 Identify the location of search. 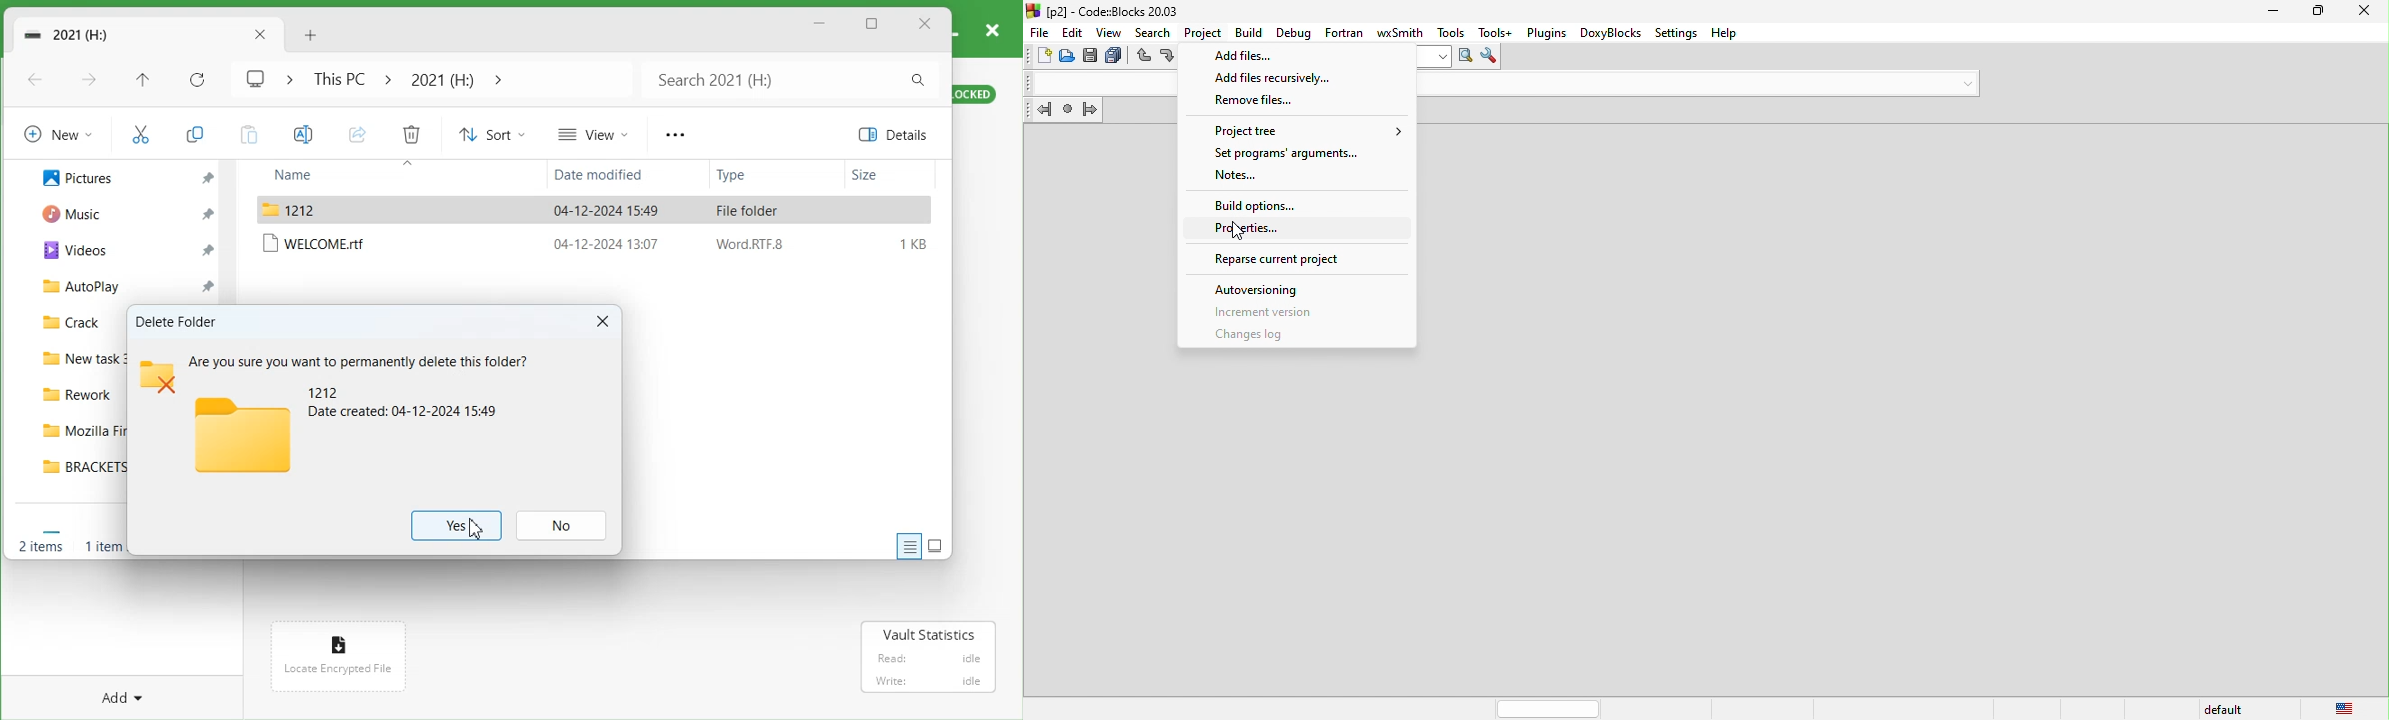
(1155, 31).